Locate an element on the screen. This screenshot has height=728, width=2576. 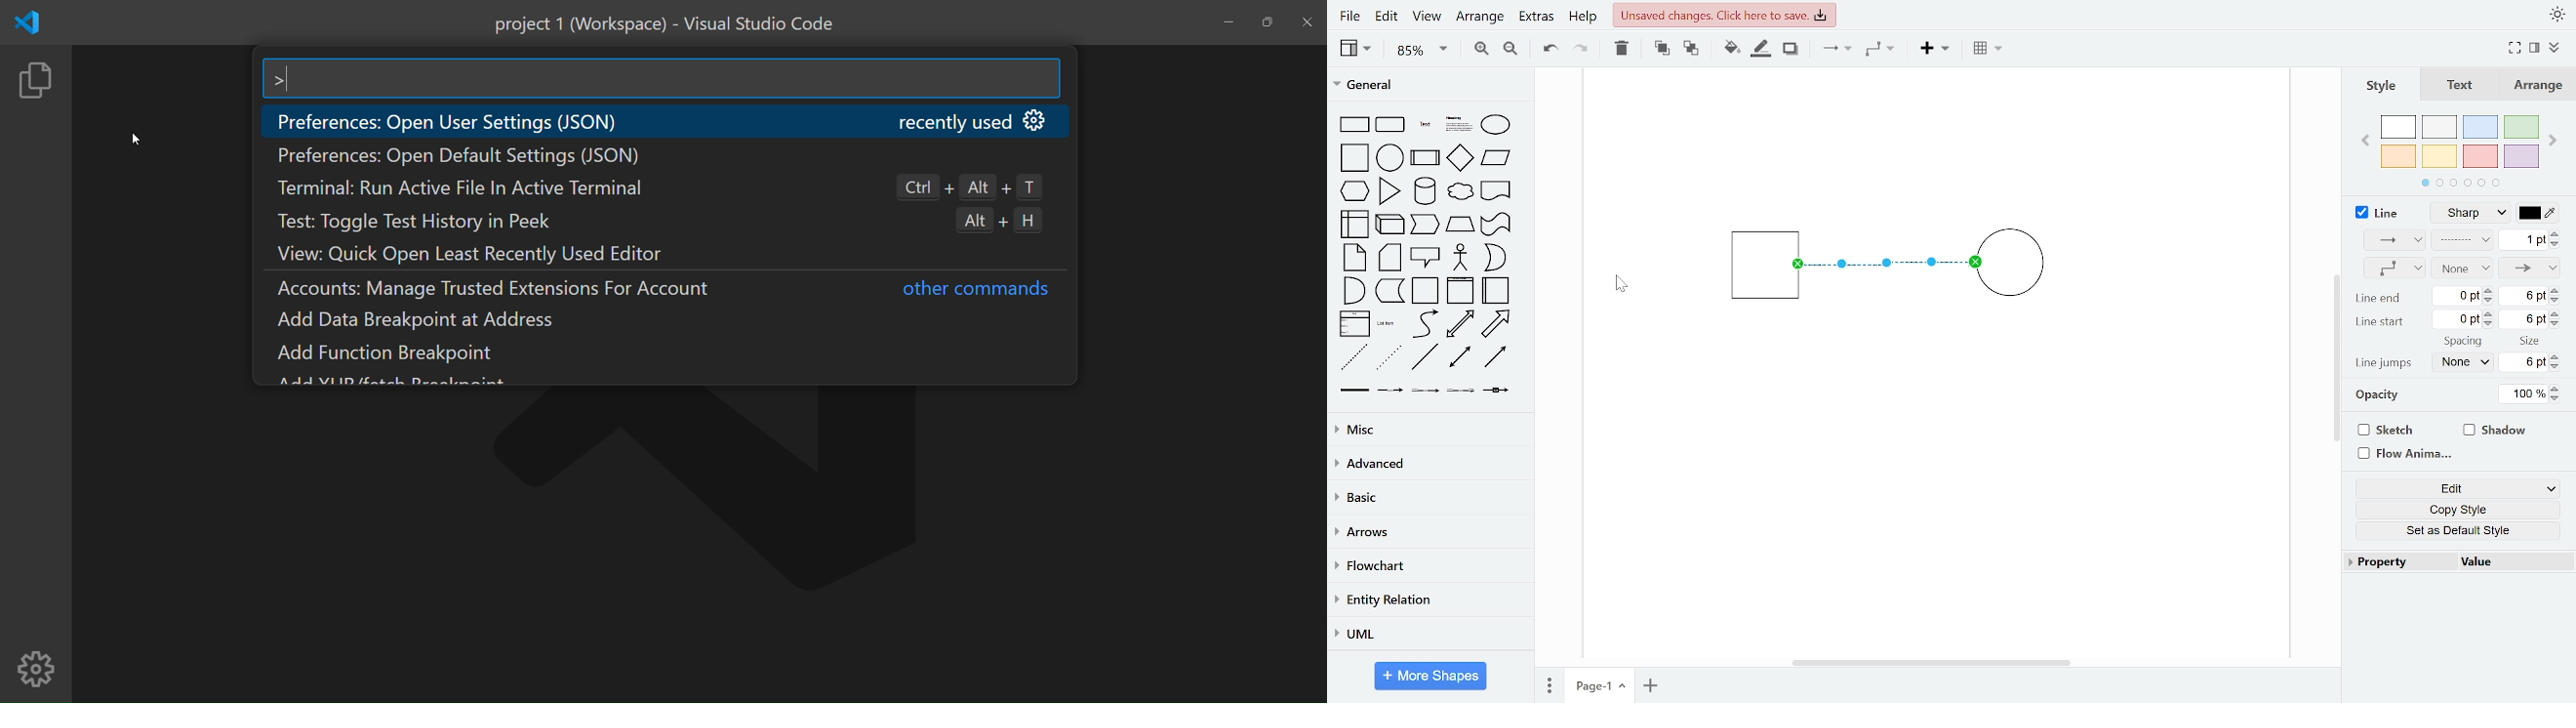
line jumps is located at coordinates (2385, 363).